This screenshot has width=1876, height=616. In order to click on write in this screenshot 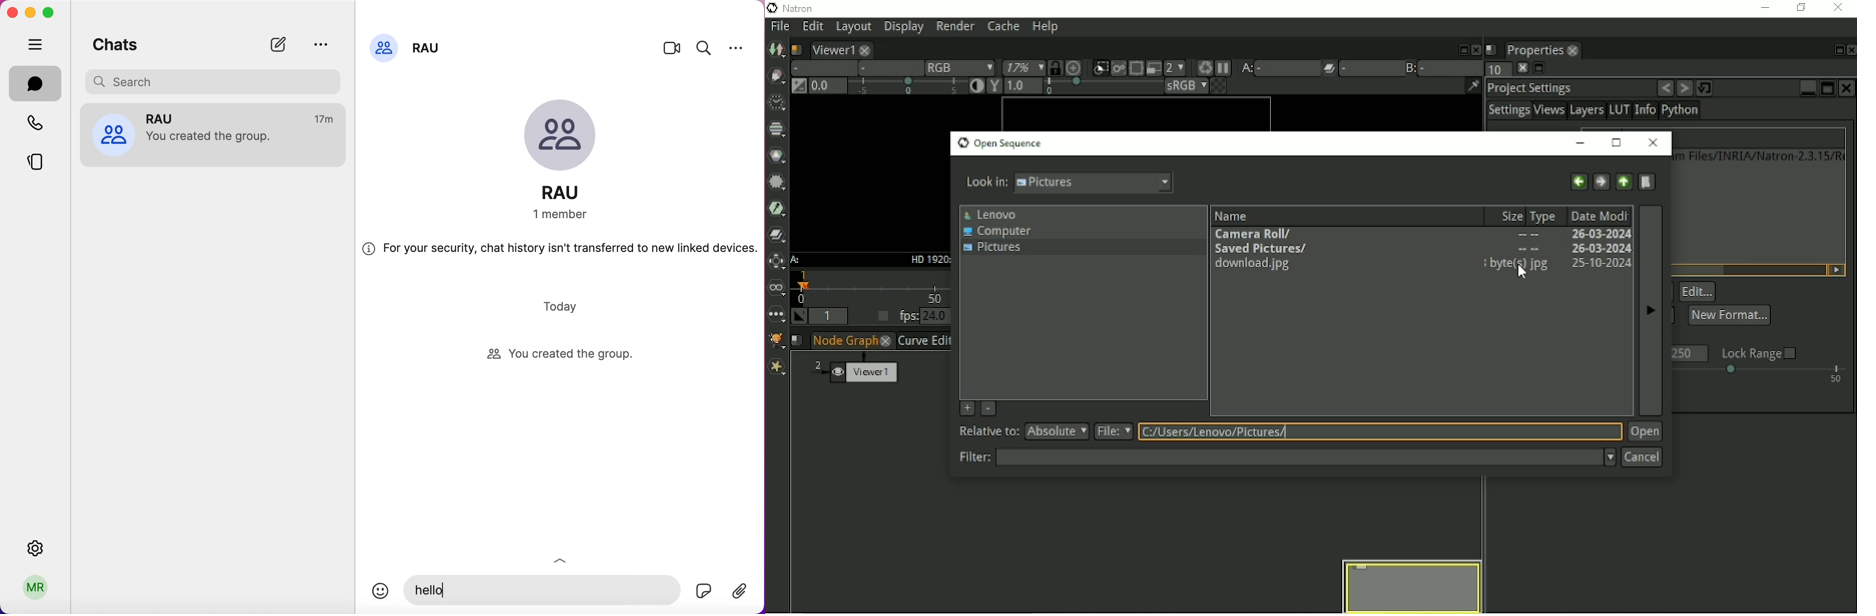, I will do `click(283, 44)`.